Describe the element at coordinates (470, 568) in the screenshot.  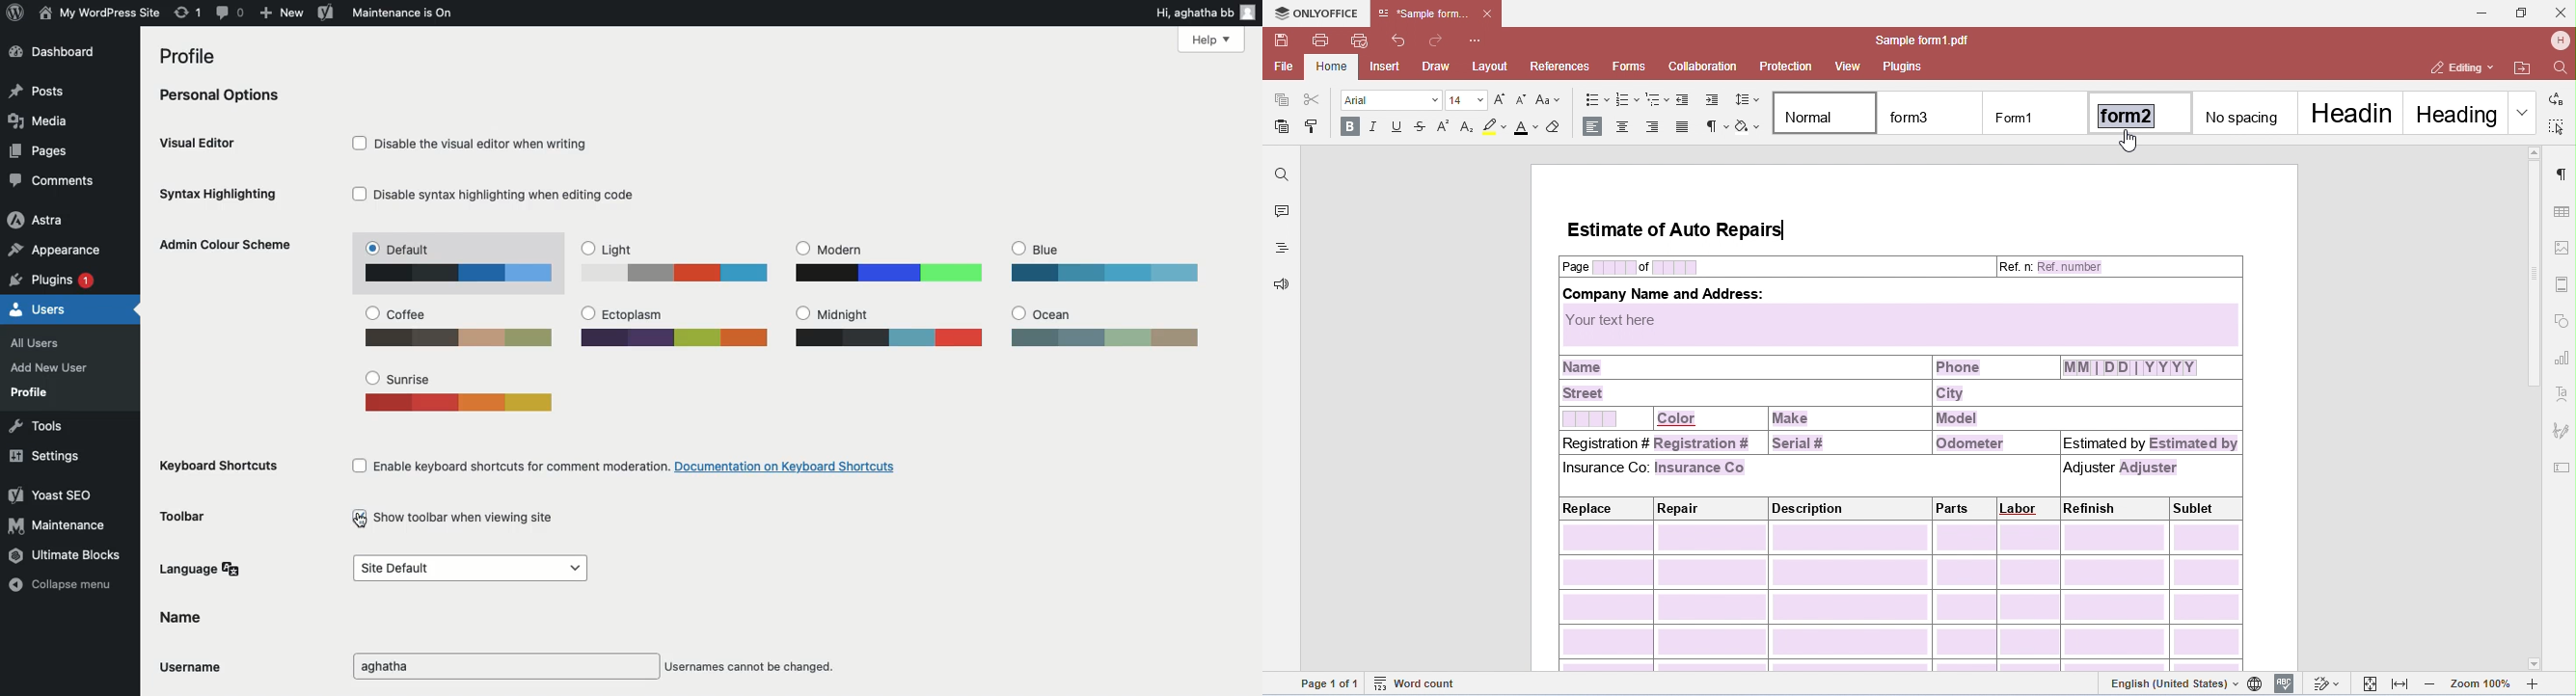
I see `Default` at that location.